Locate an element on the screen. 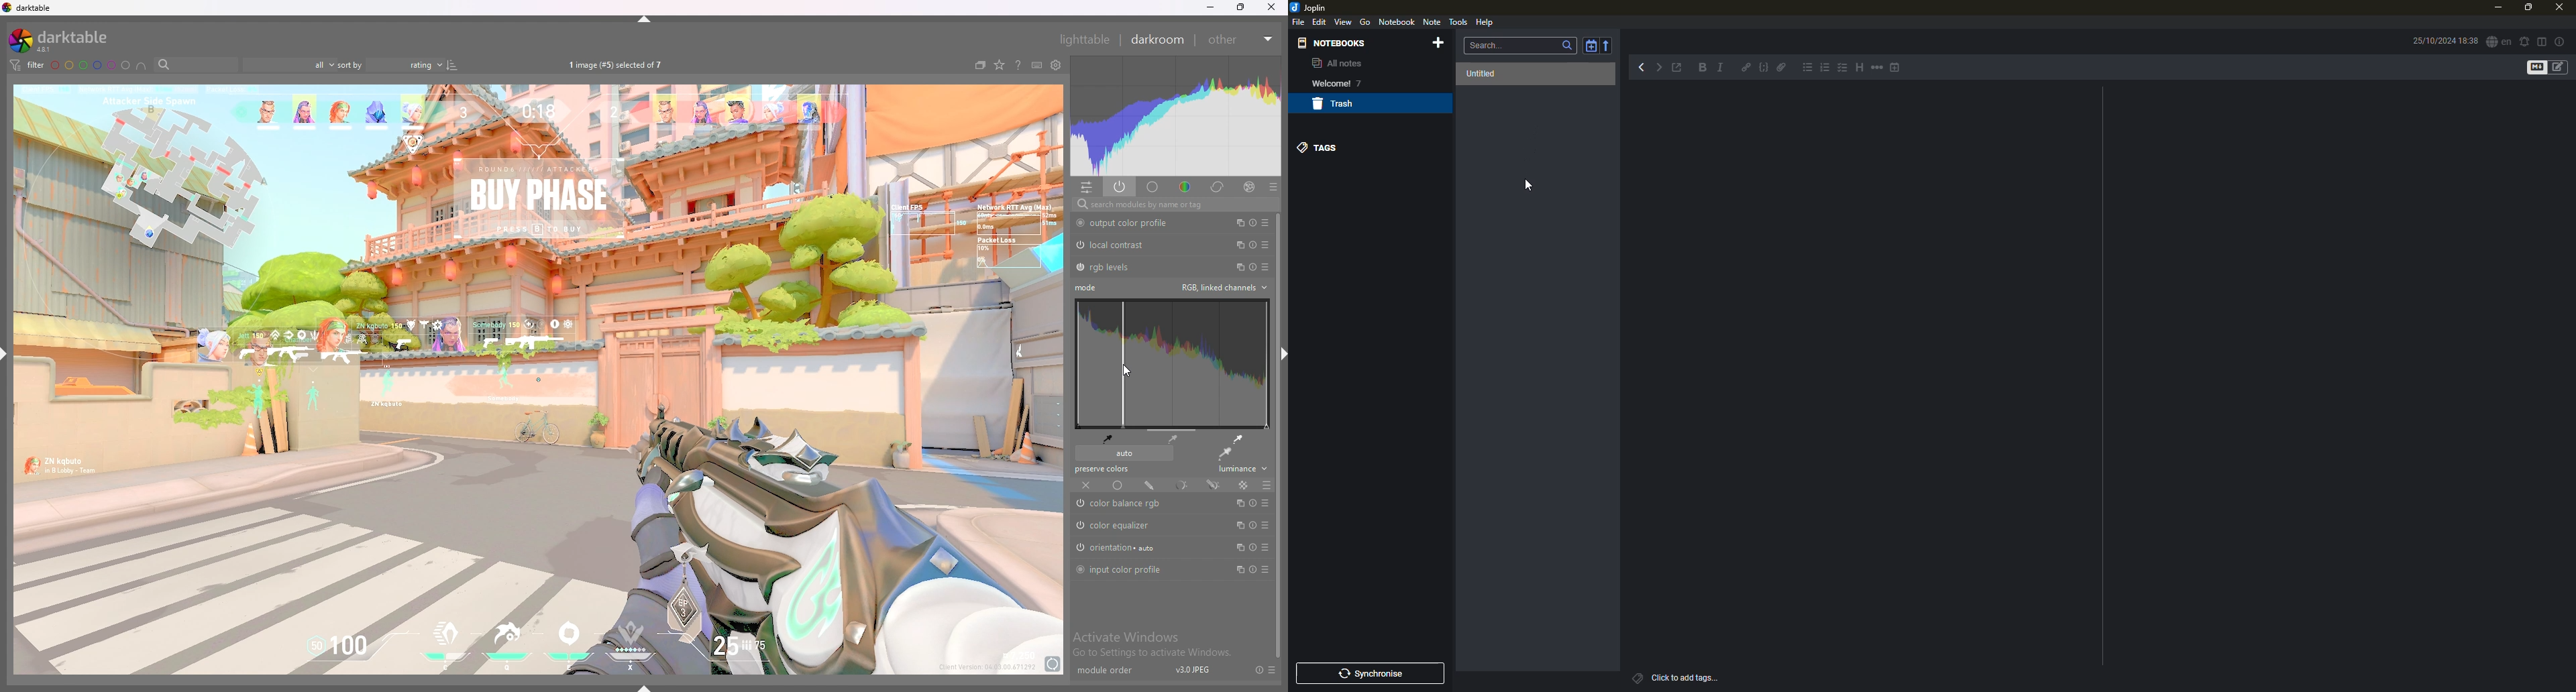 Image resolution: width=2576 pixels, height=700 pixels. quick access panel is located at coordinates (1087, 187).